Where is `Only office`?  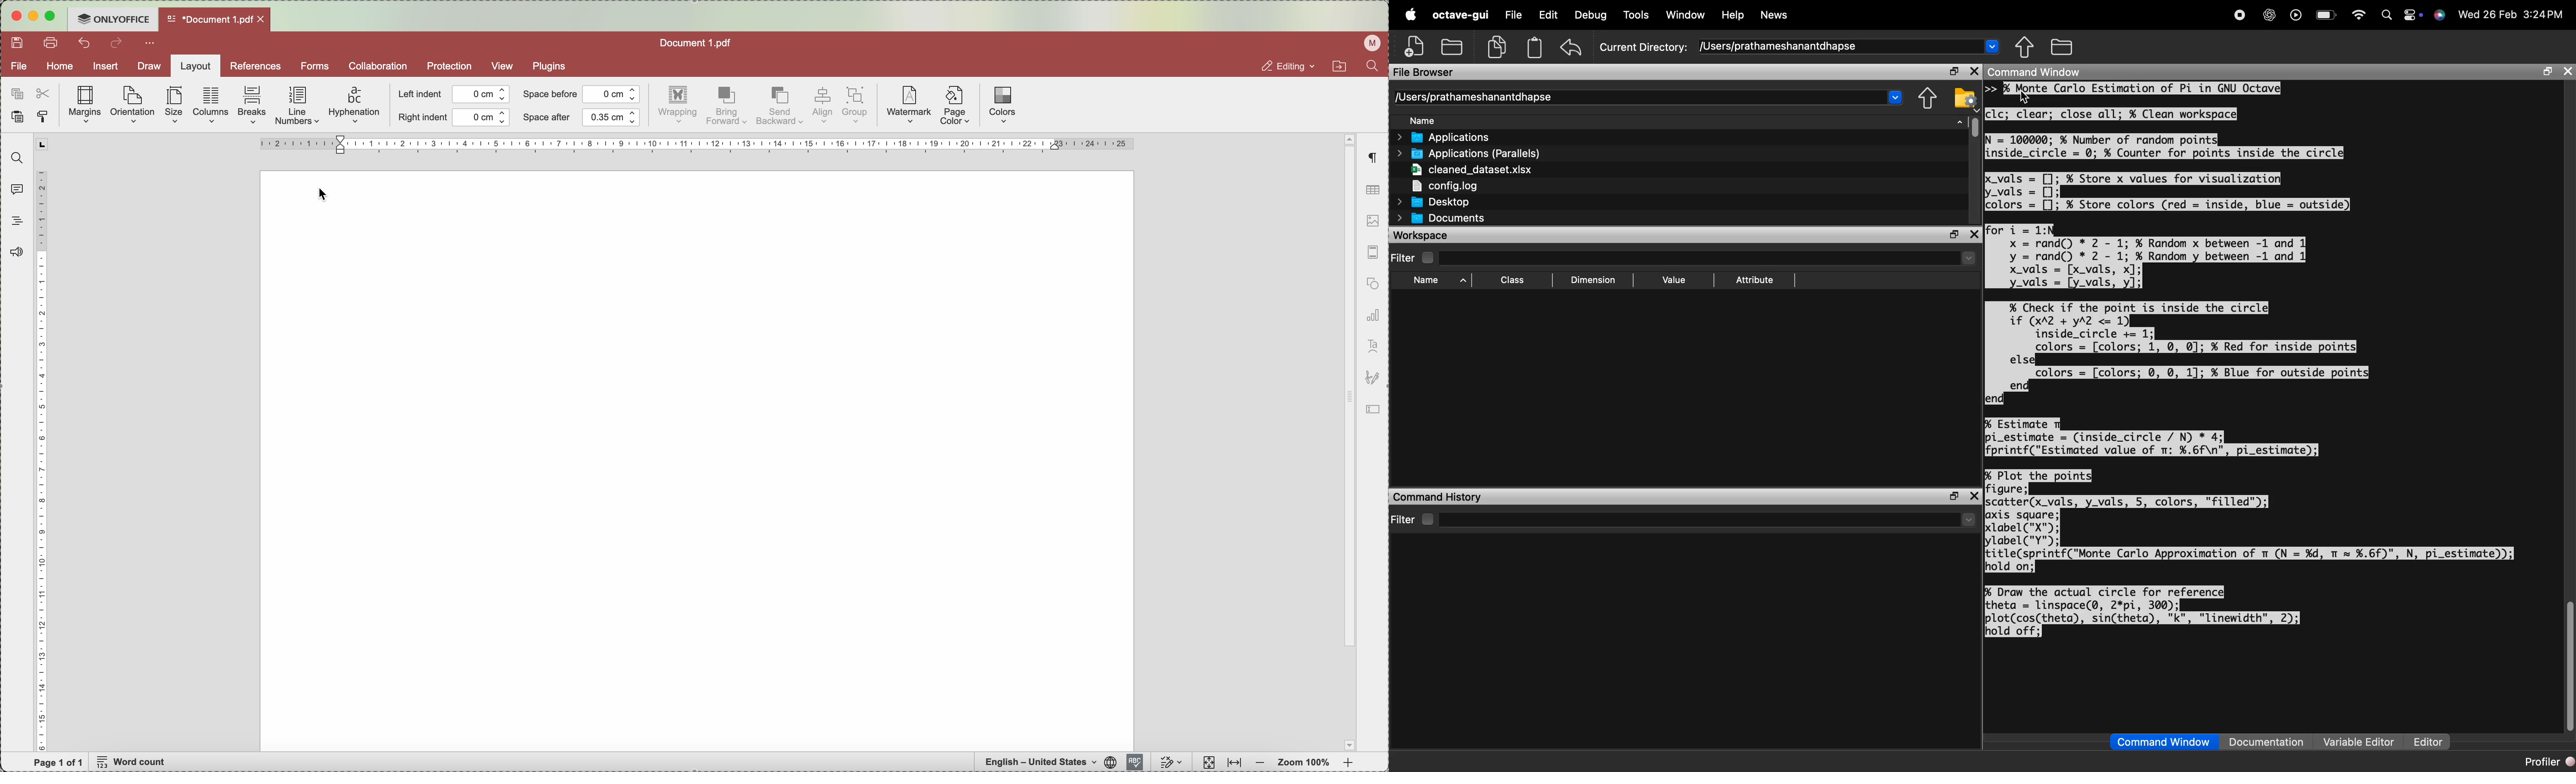
Only office is located at coordinates (113, 18).